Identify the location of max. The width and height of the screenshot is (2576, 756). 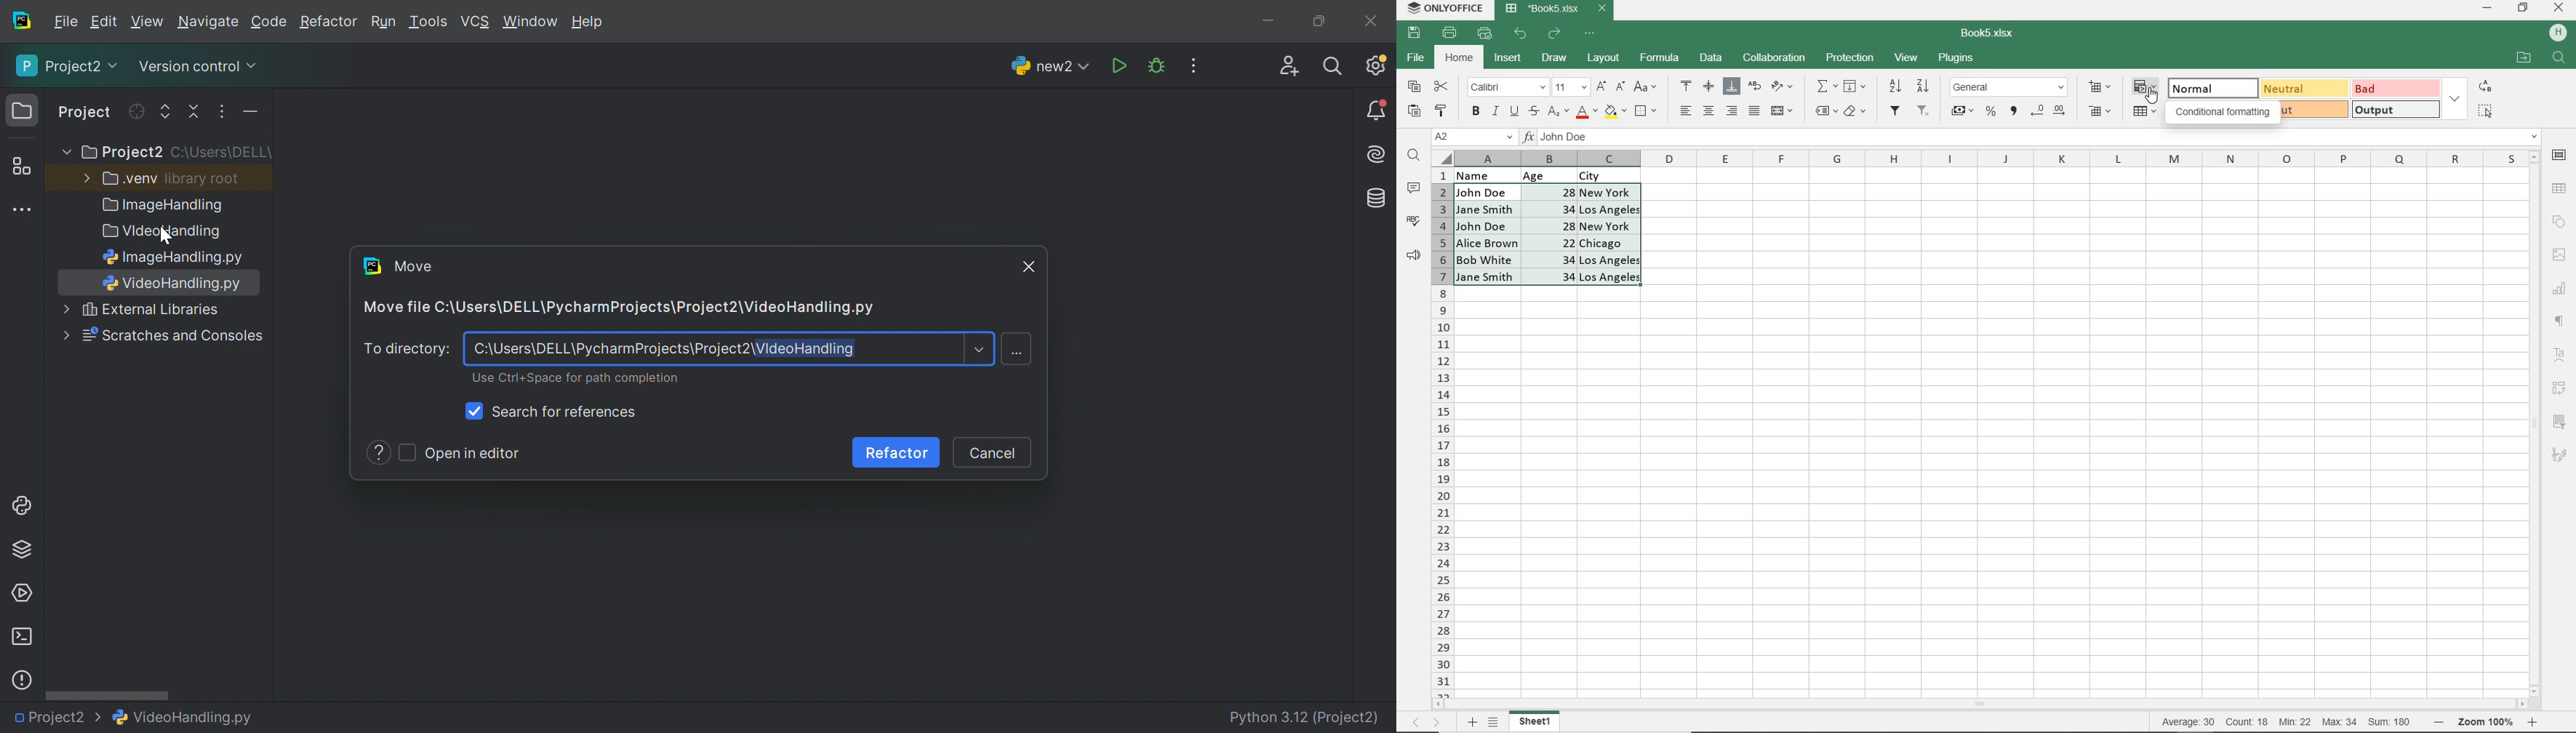
(2339, 722).